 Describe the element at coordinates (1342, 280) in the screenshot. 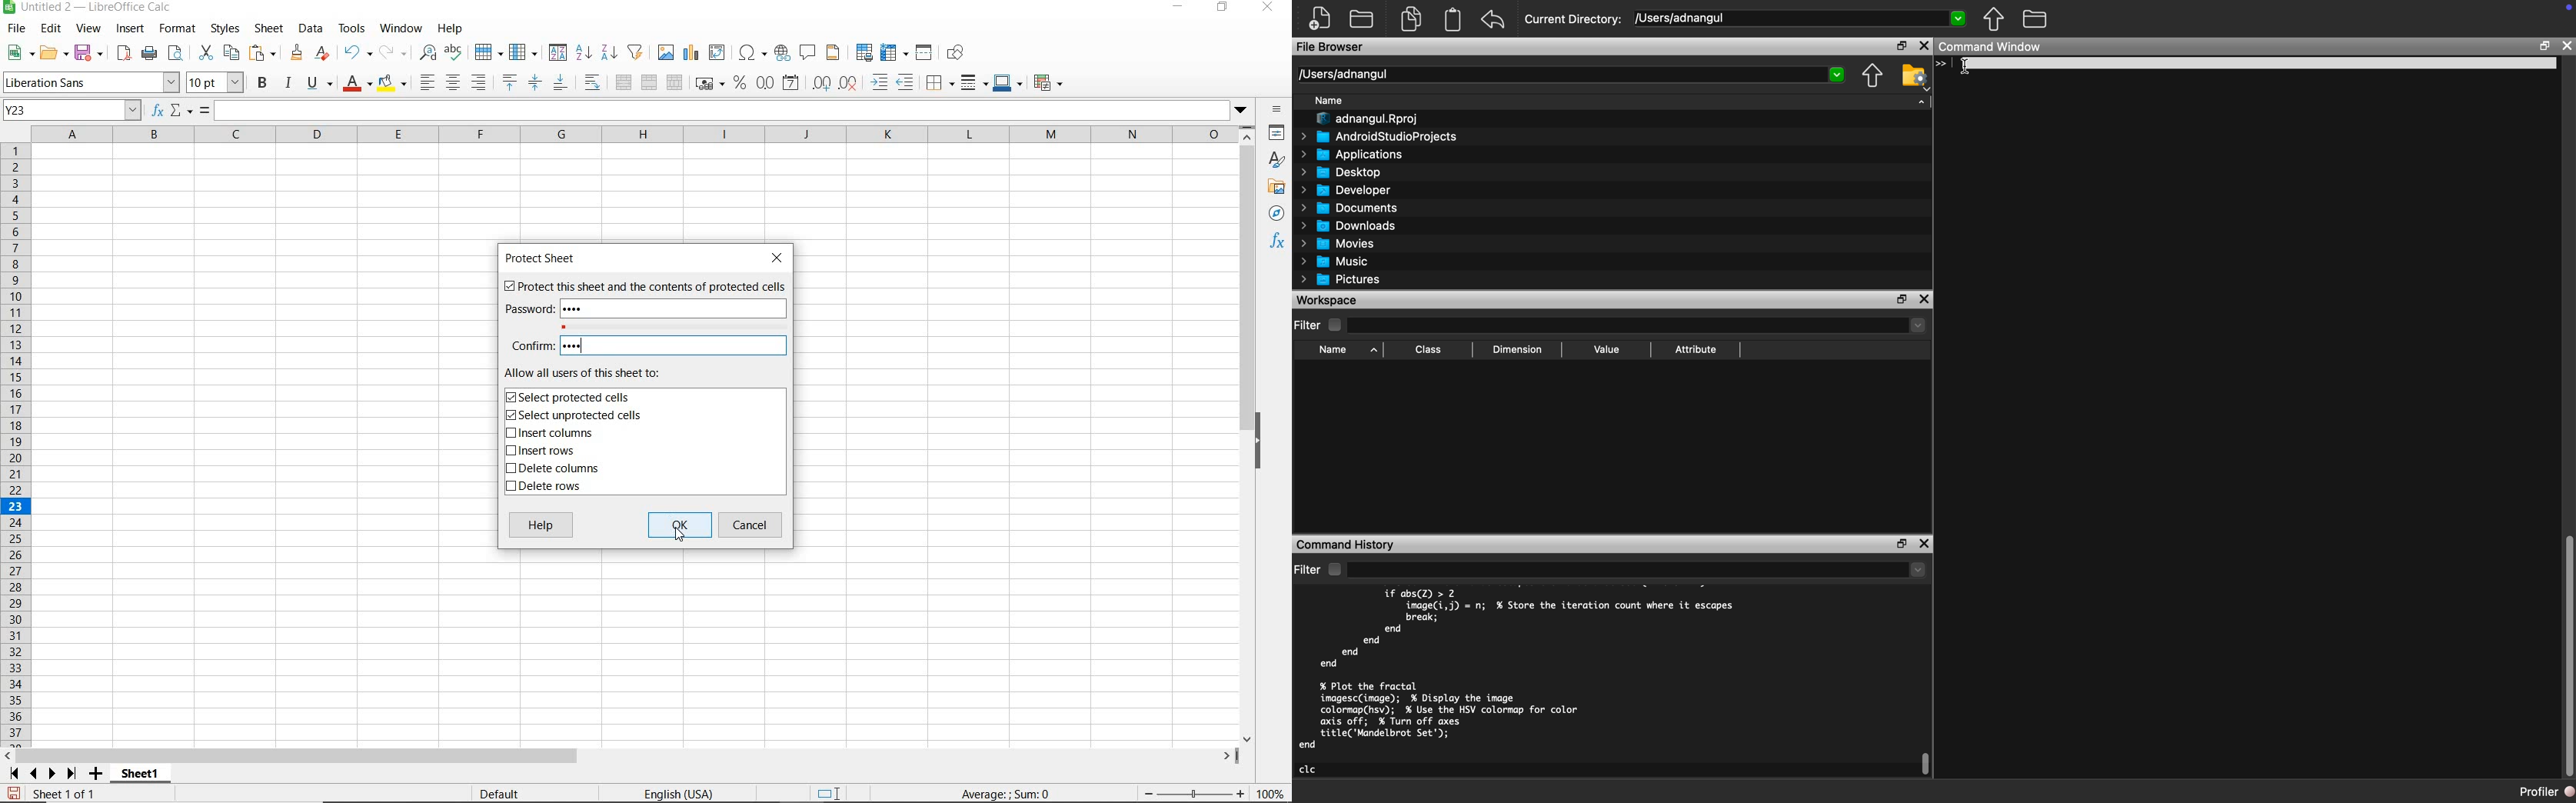

I see `Pictures` at that location.